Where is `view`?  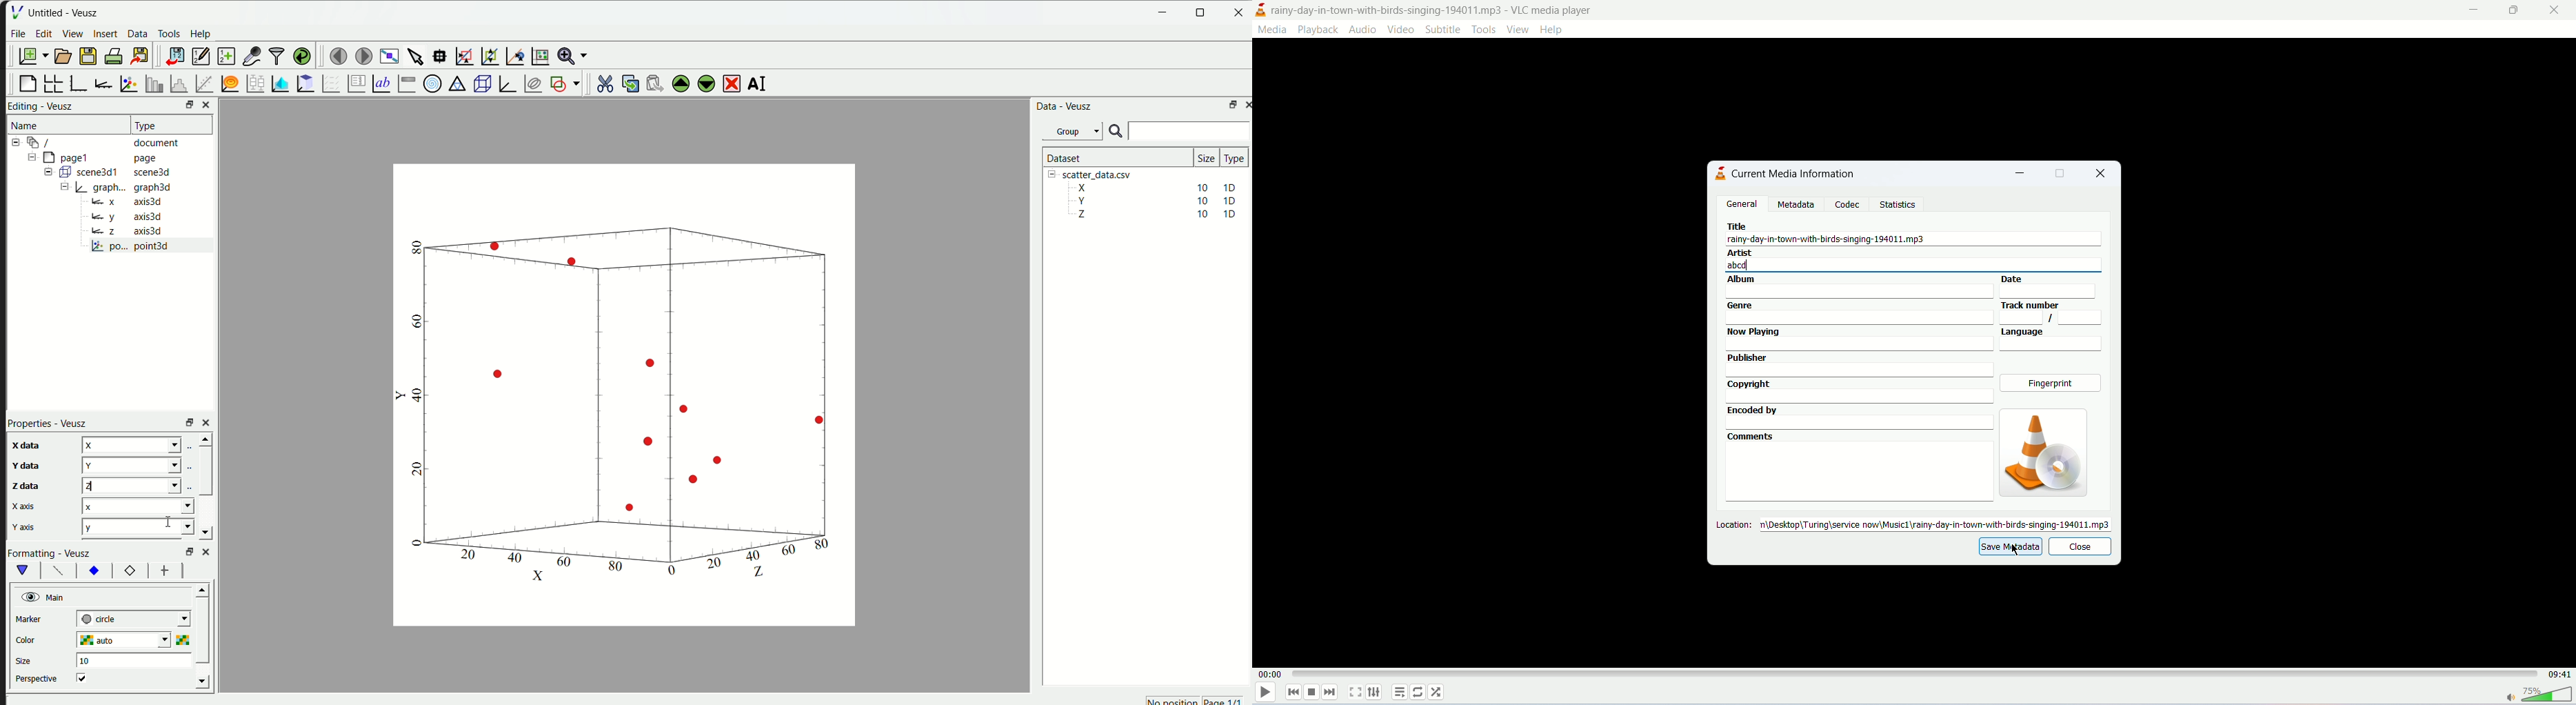
view is located at coordinates (1518, 29).